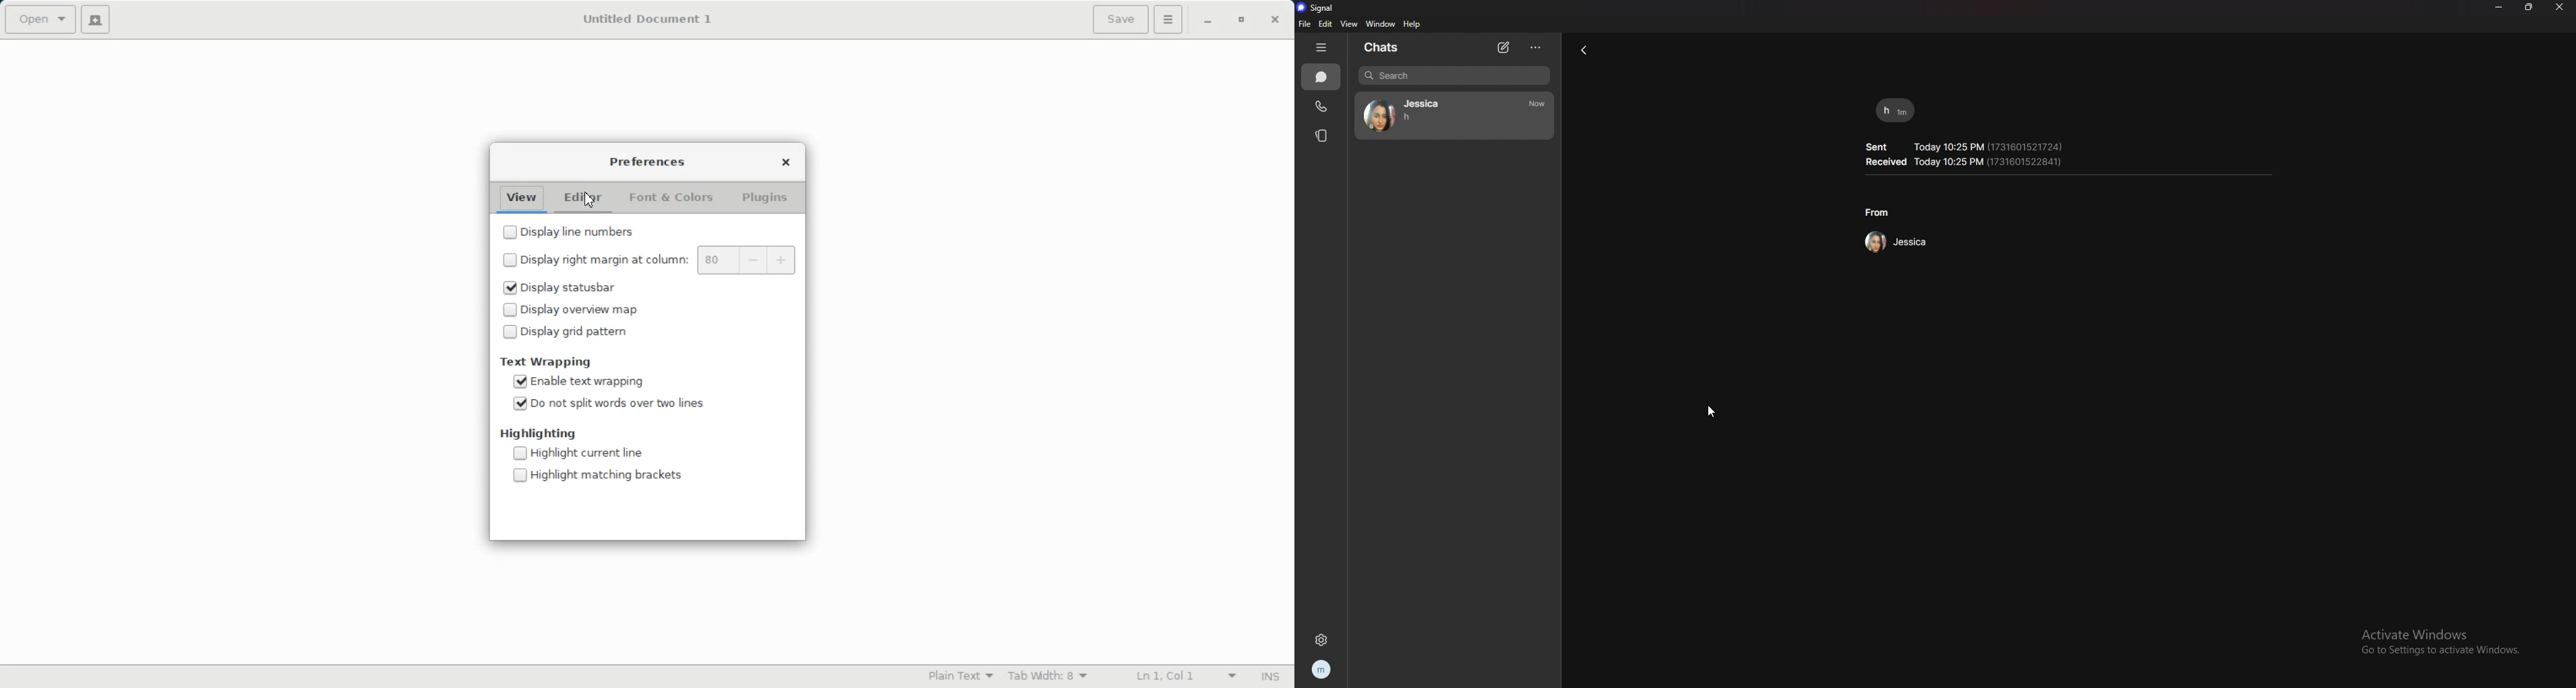 The height and width of the screenshot is (700, 2576). What do you see at coordinates (766, 199) in the screenshot?
I see `Plugins` at bounding box center [766, 199].